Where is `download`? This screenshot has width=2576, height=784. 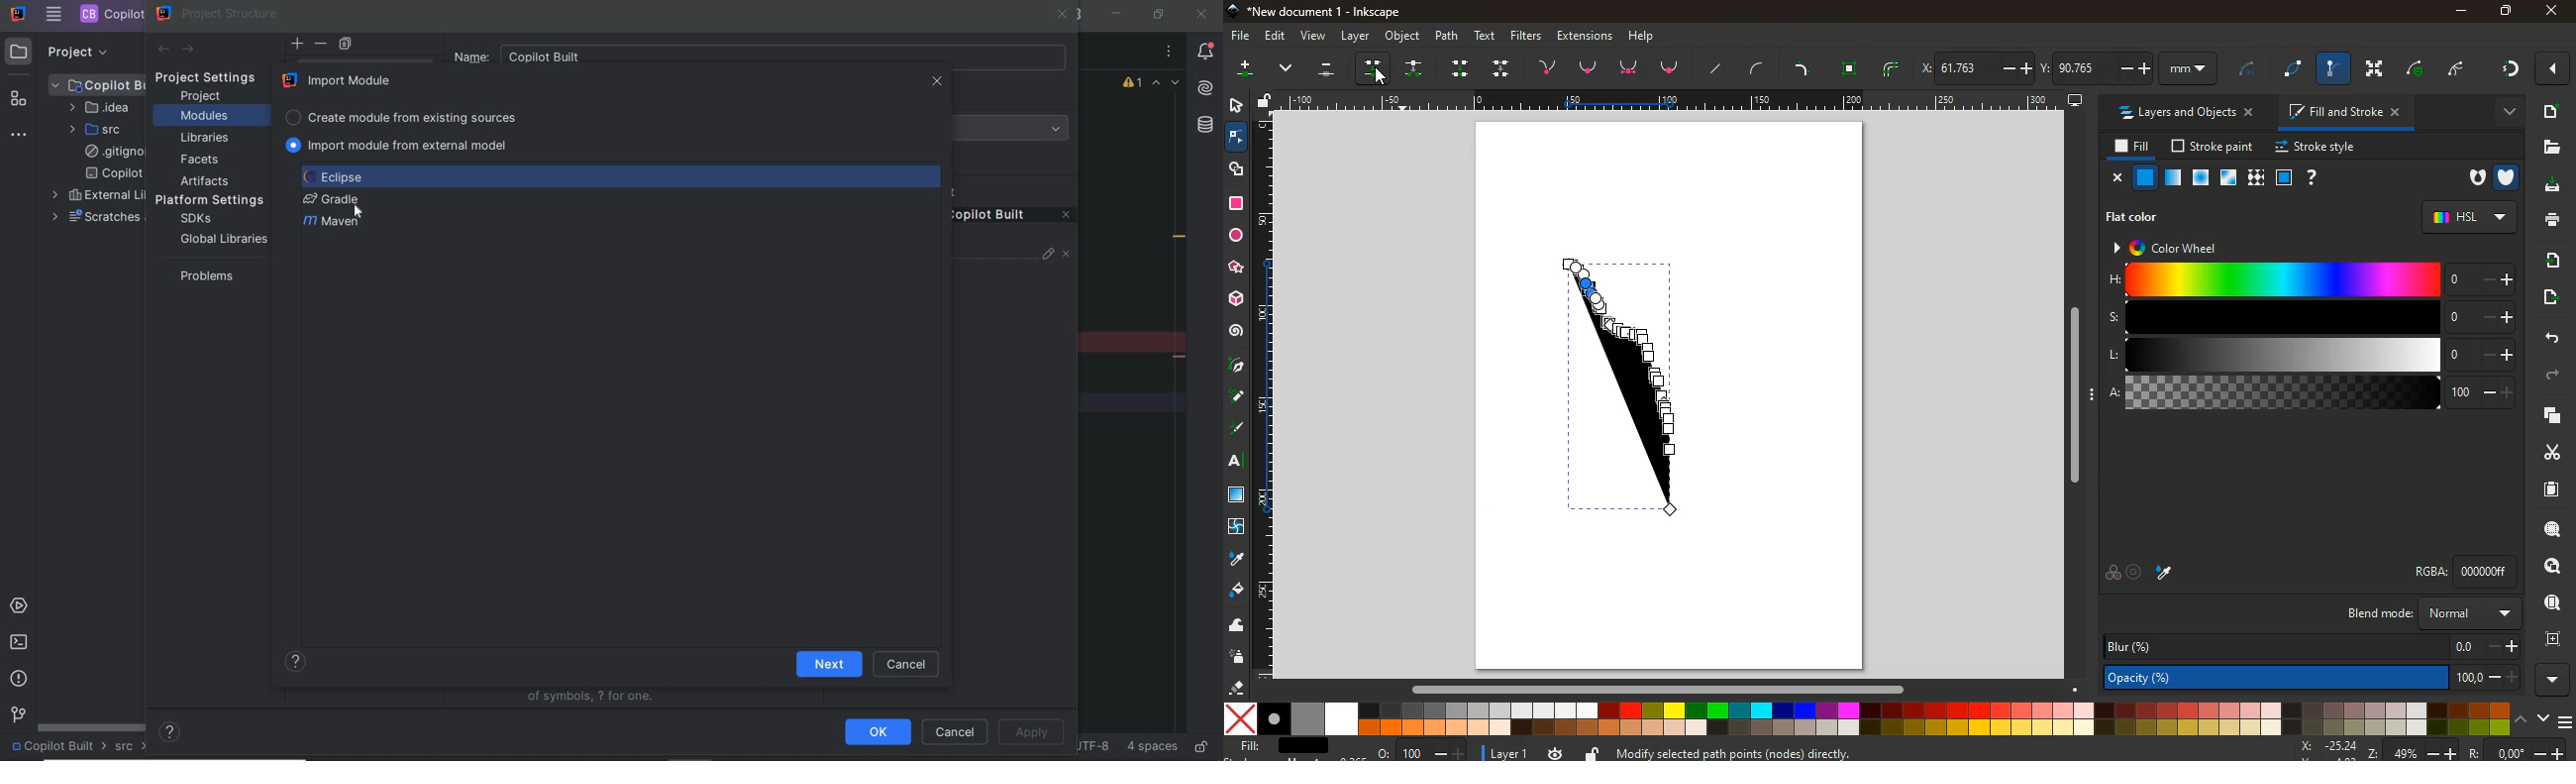
download is located at coordinates (2549, 187).